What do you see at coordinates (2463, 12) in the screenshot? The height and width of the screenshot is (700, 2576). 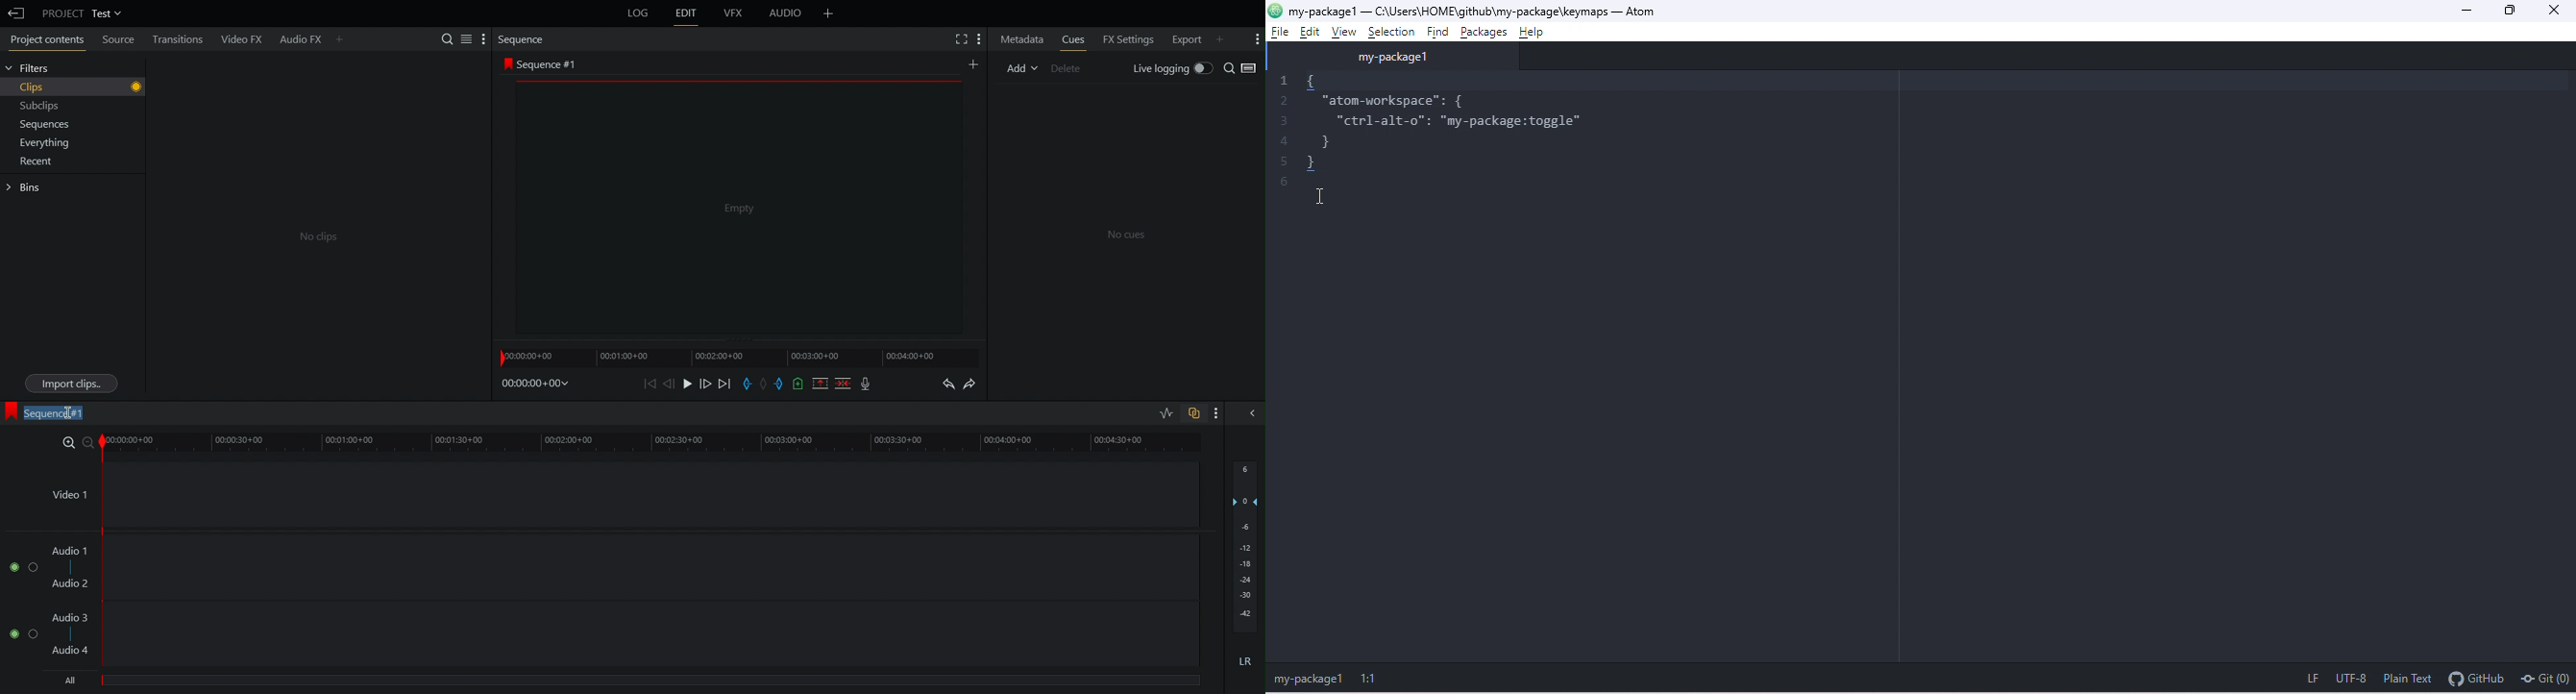 I see `minimize` at bounding box center [2463, 12].